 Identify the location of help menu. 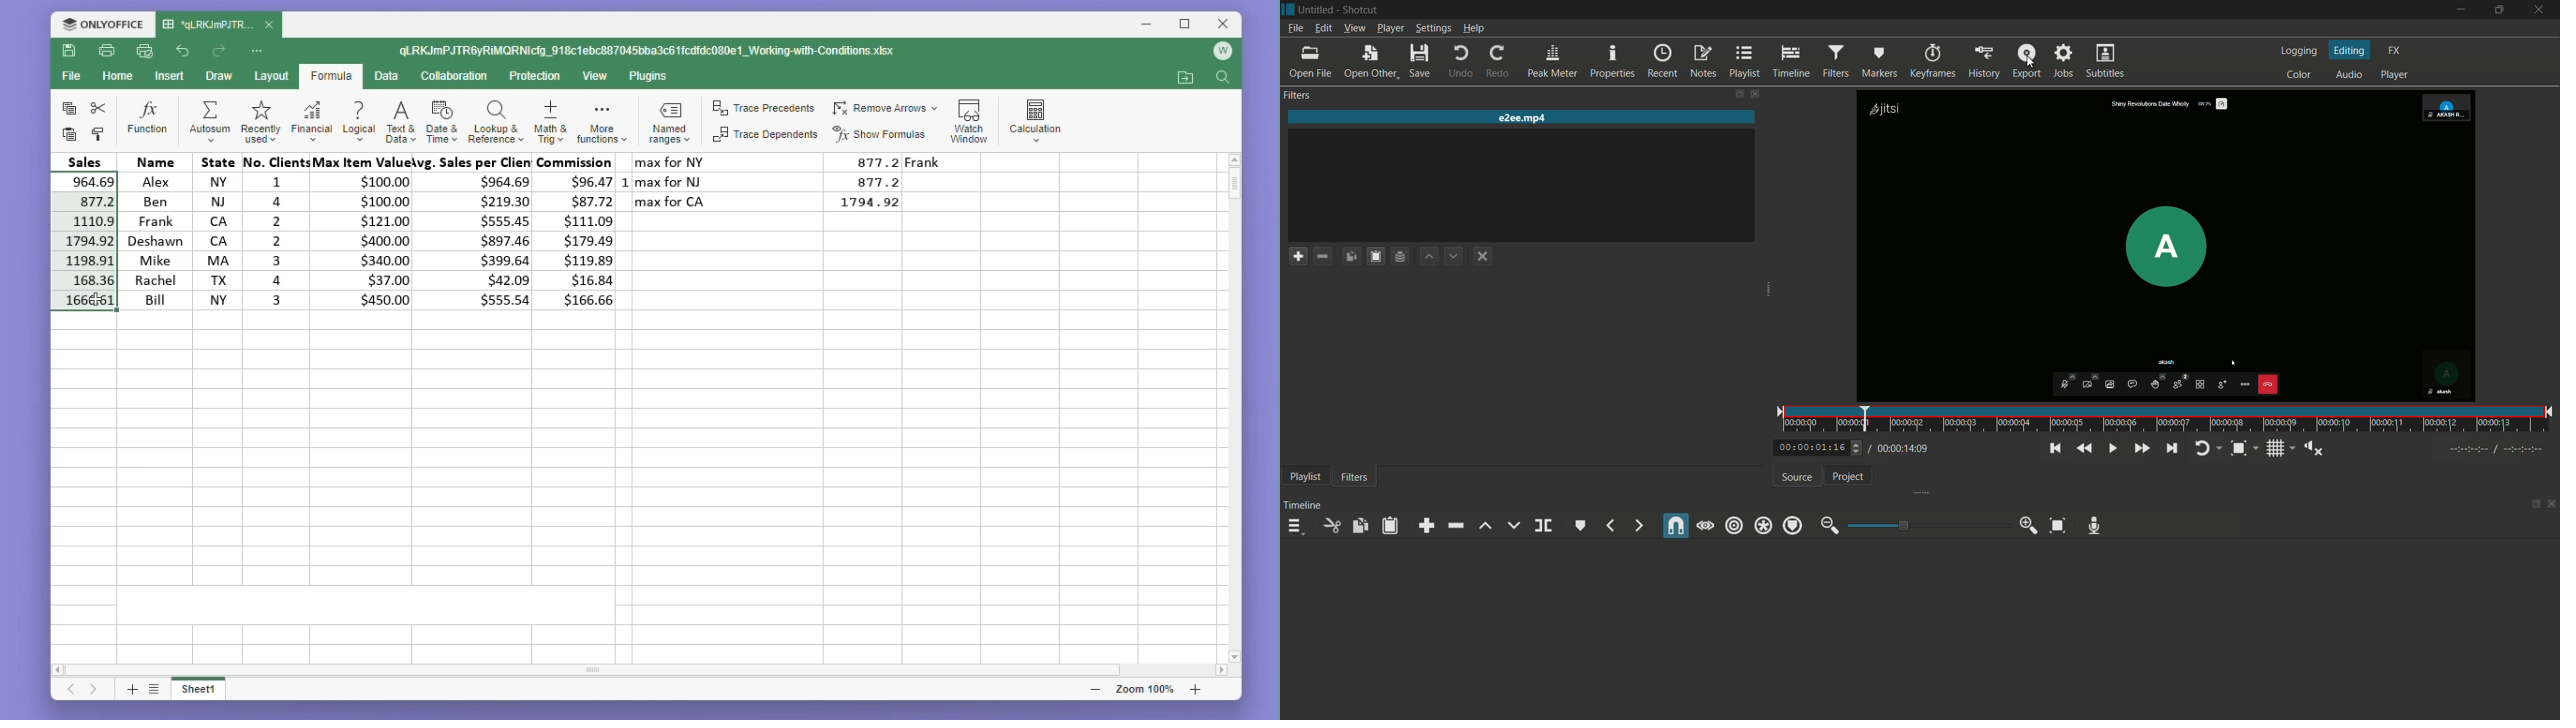
(1475, 29).